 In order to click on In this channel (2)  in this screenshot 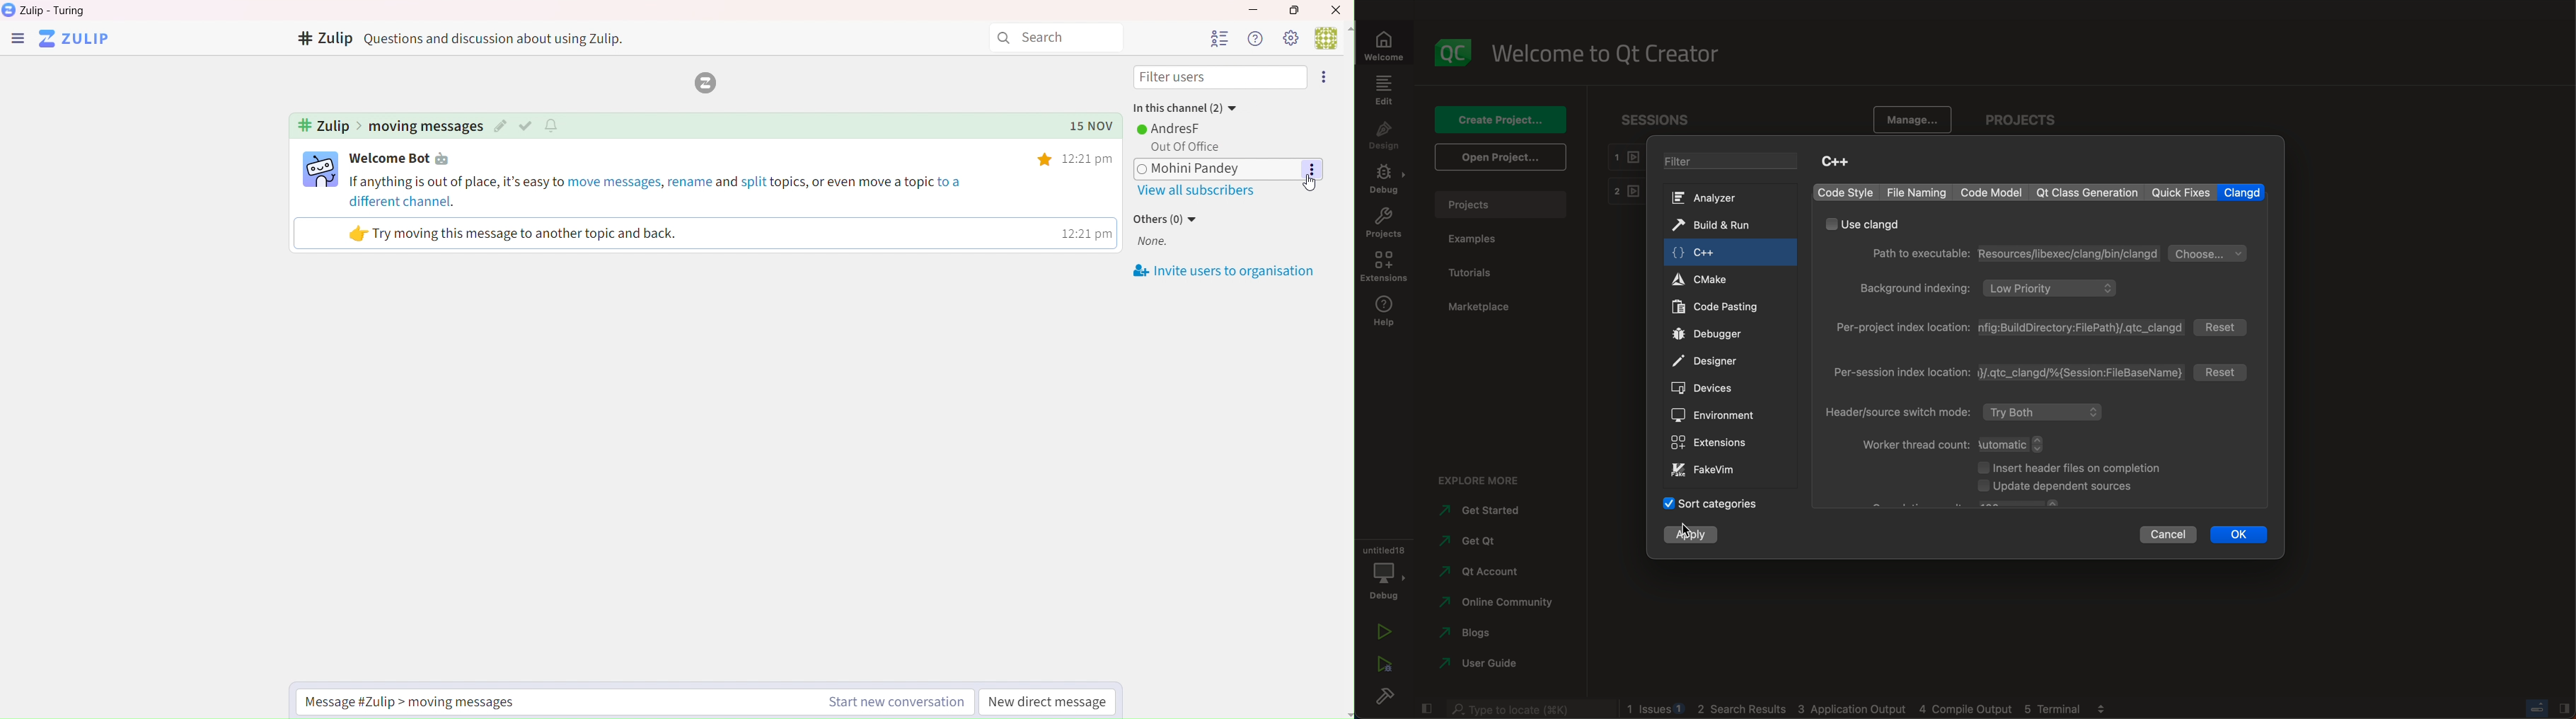, I will do `click(1184, 105)`.